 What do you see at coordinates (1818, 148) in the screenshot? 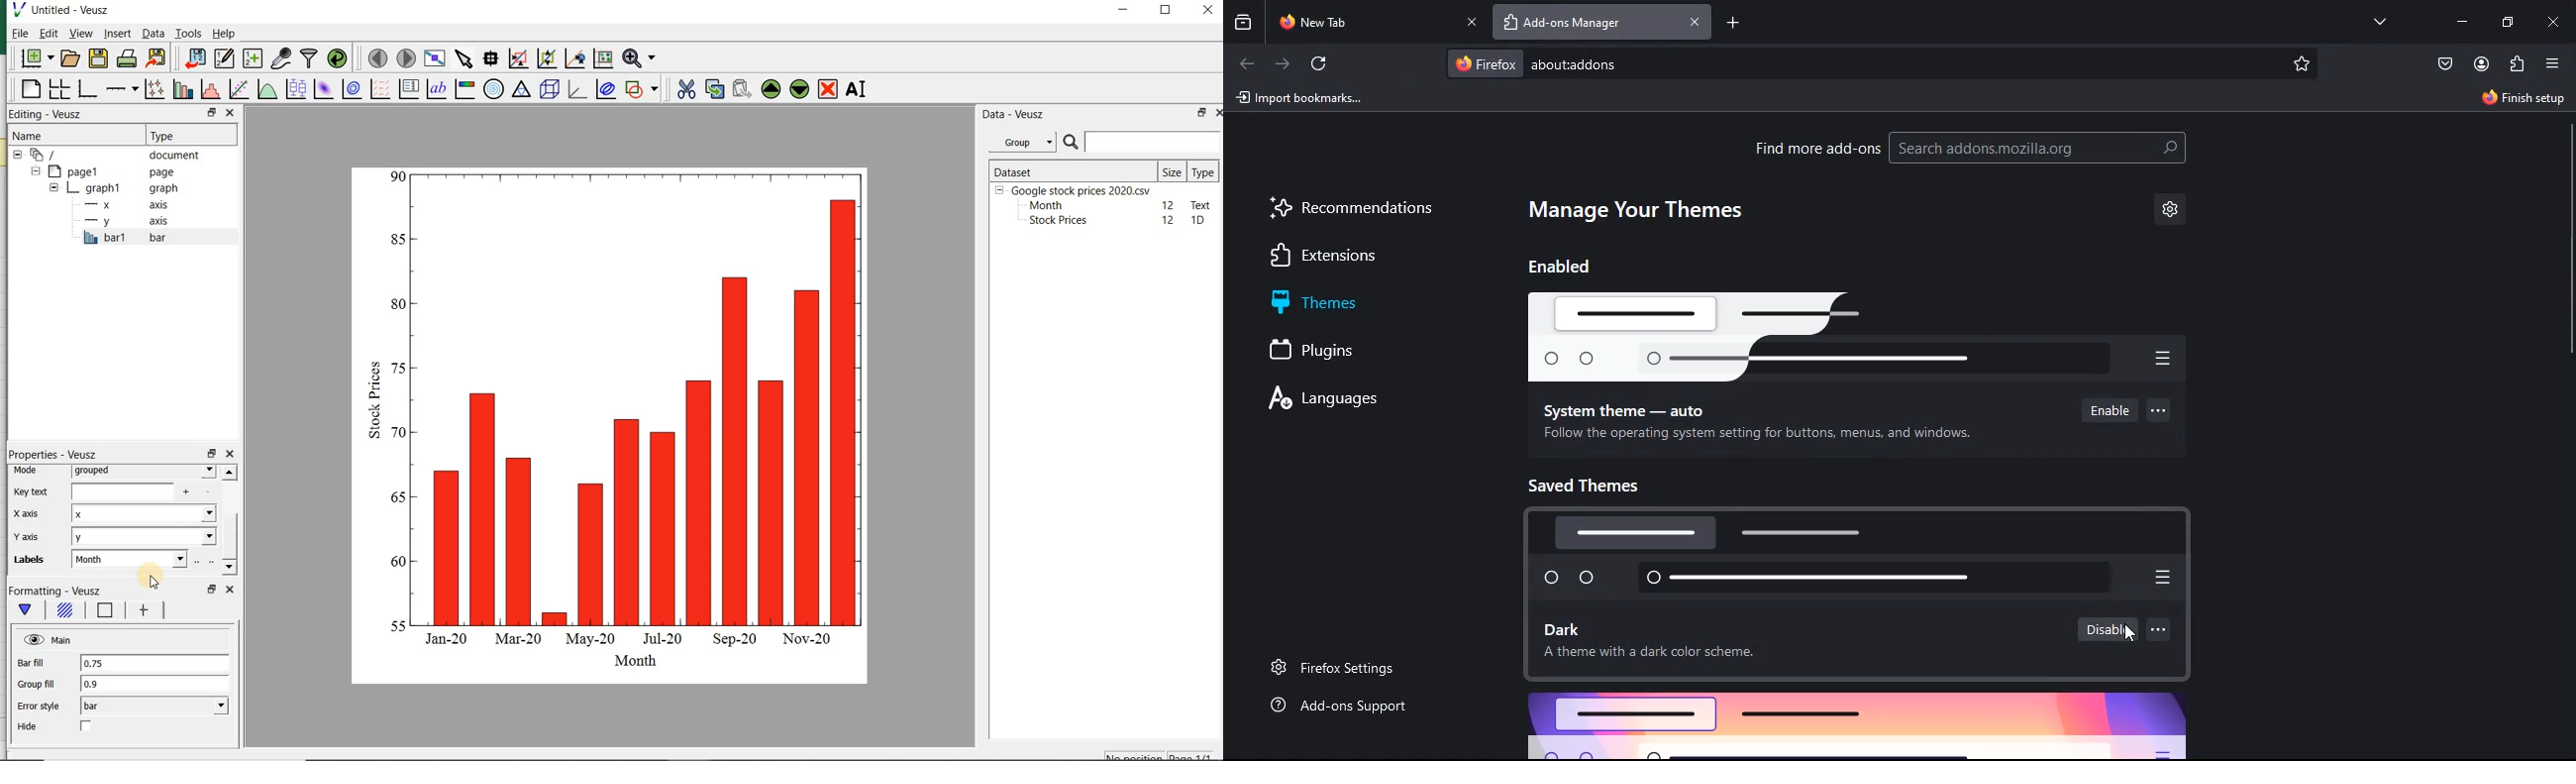
I see `find more add-on` at bounding box center [1818, 148].